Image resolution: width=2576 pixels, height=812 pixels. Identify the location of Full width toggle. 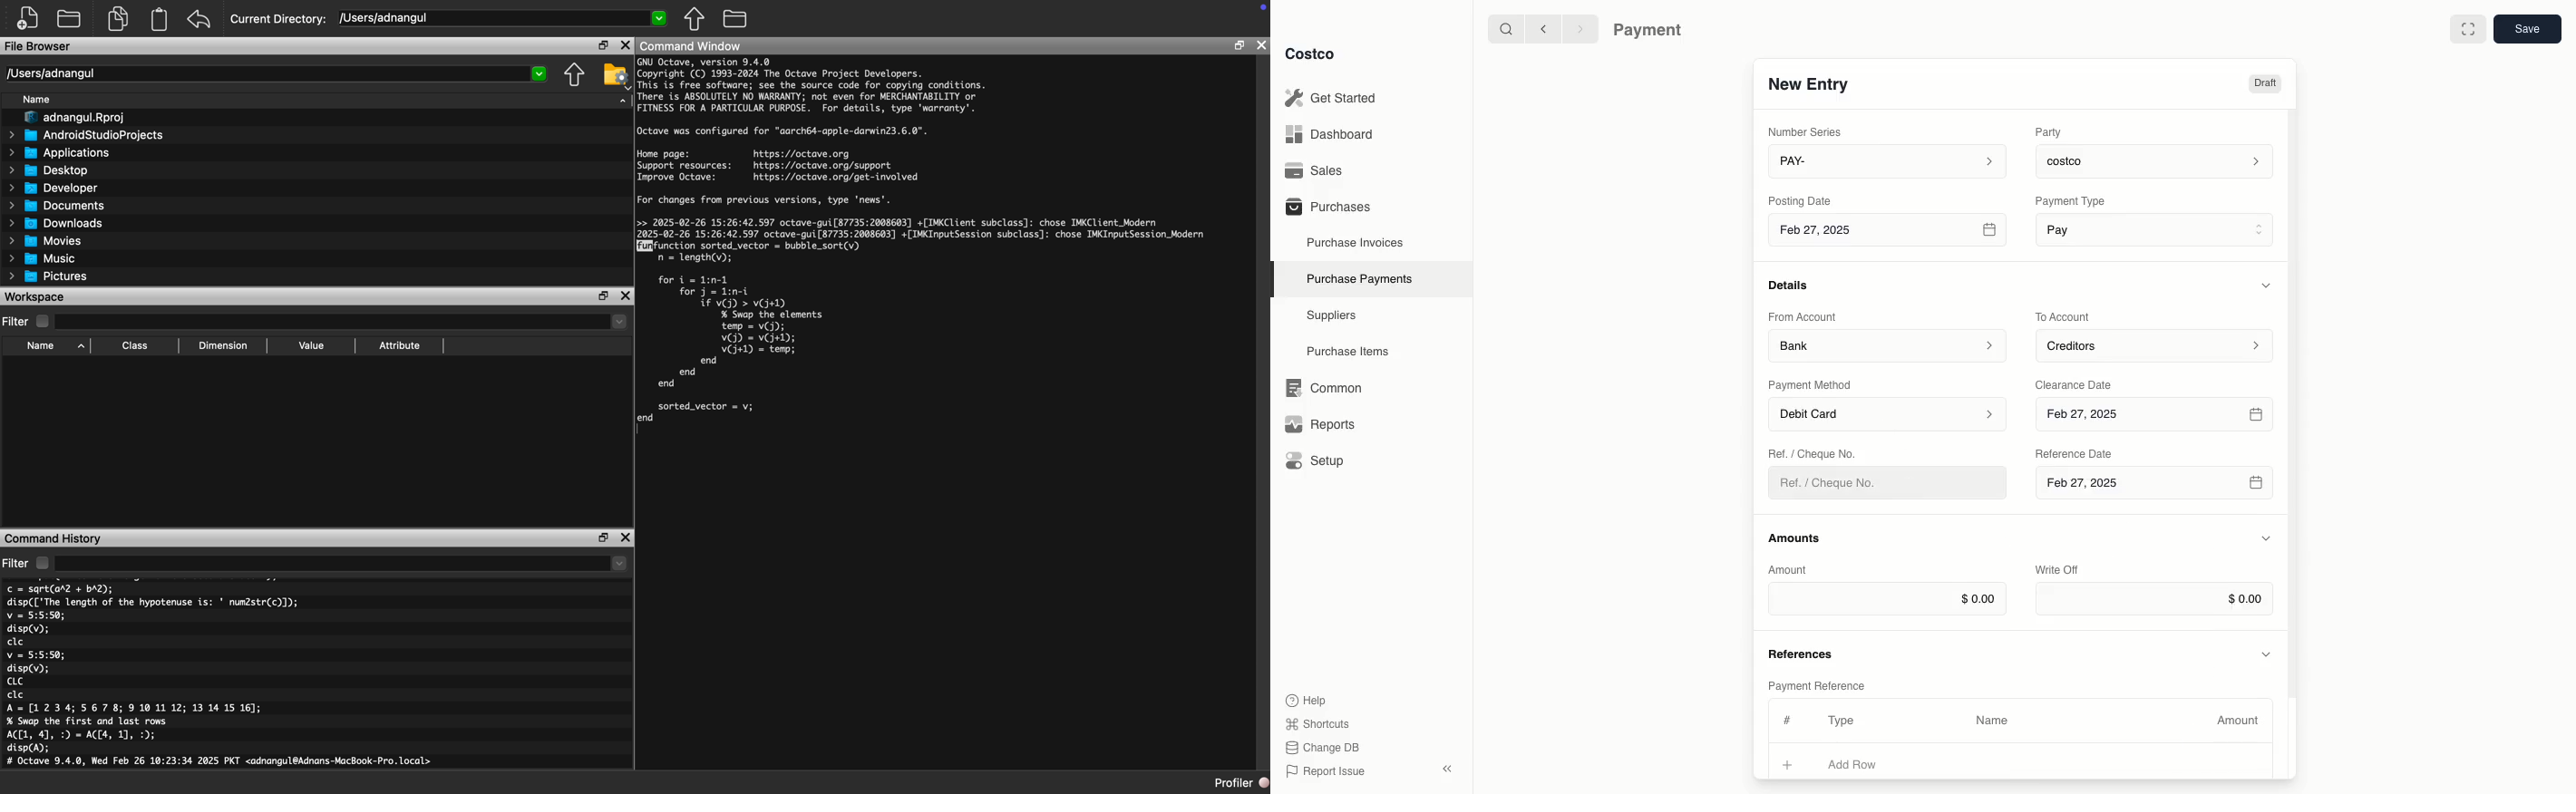
(2468, 32).